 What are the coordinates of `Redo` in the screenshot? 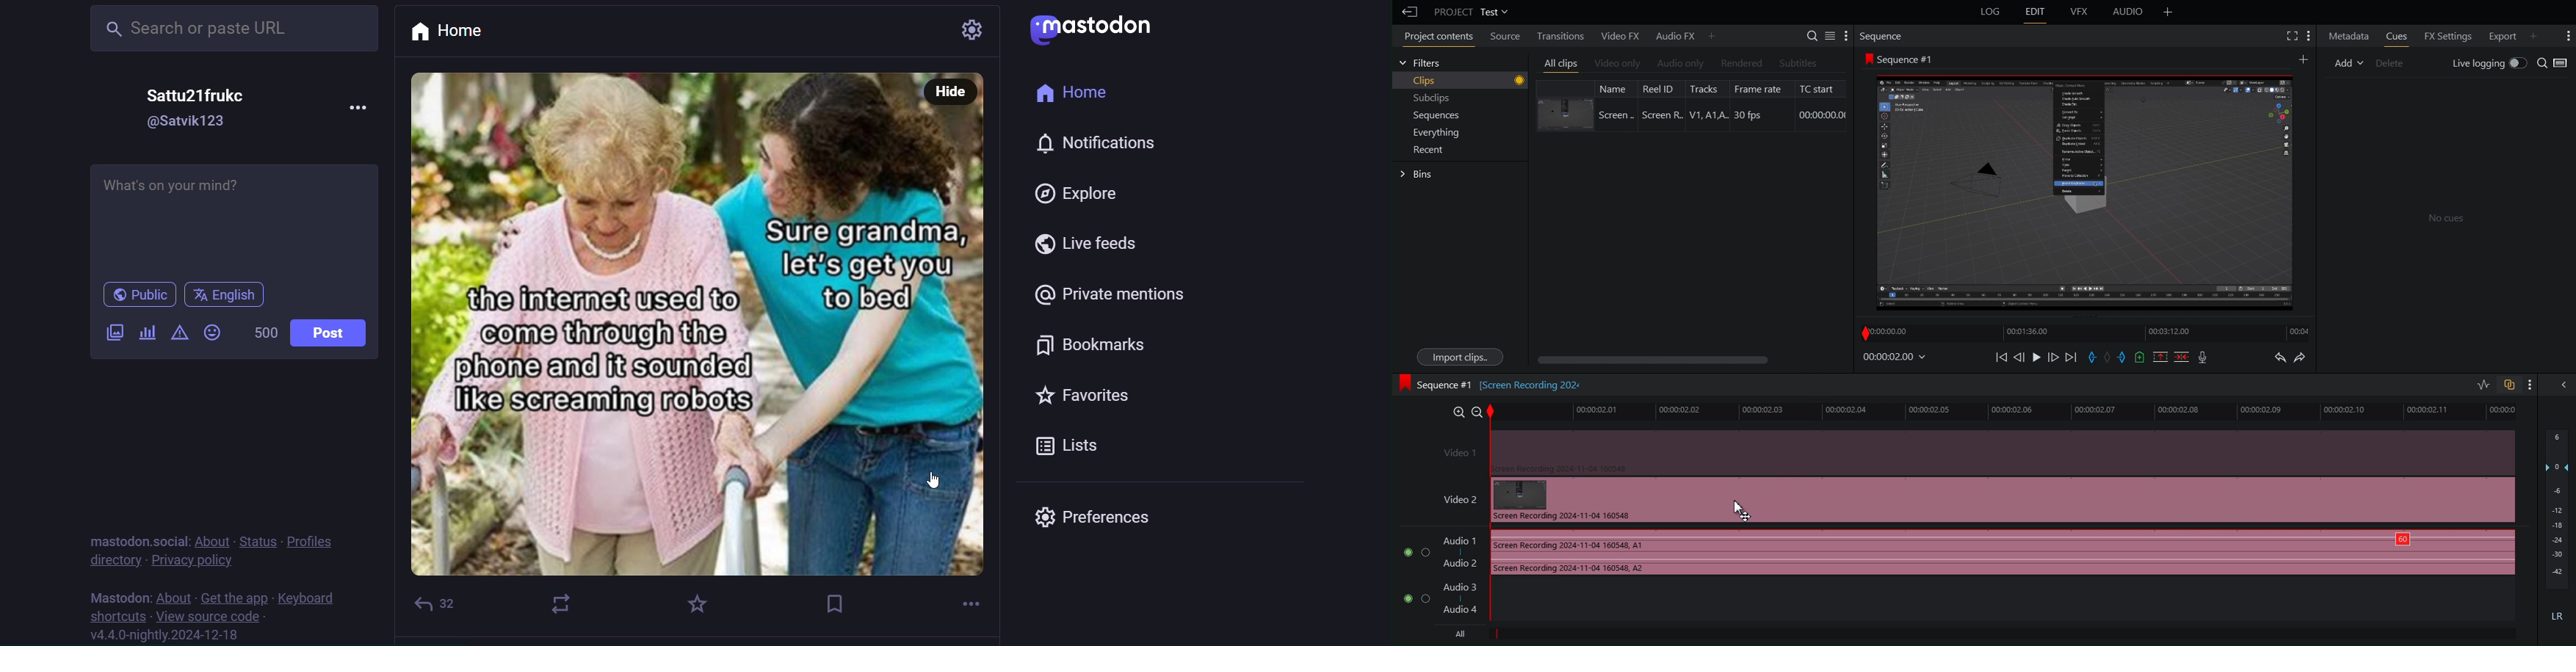 It's located at (2306, 359).